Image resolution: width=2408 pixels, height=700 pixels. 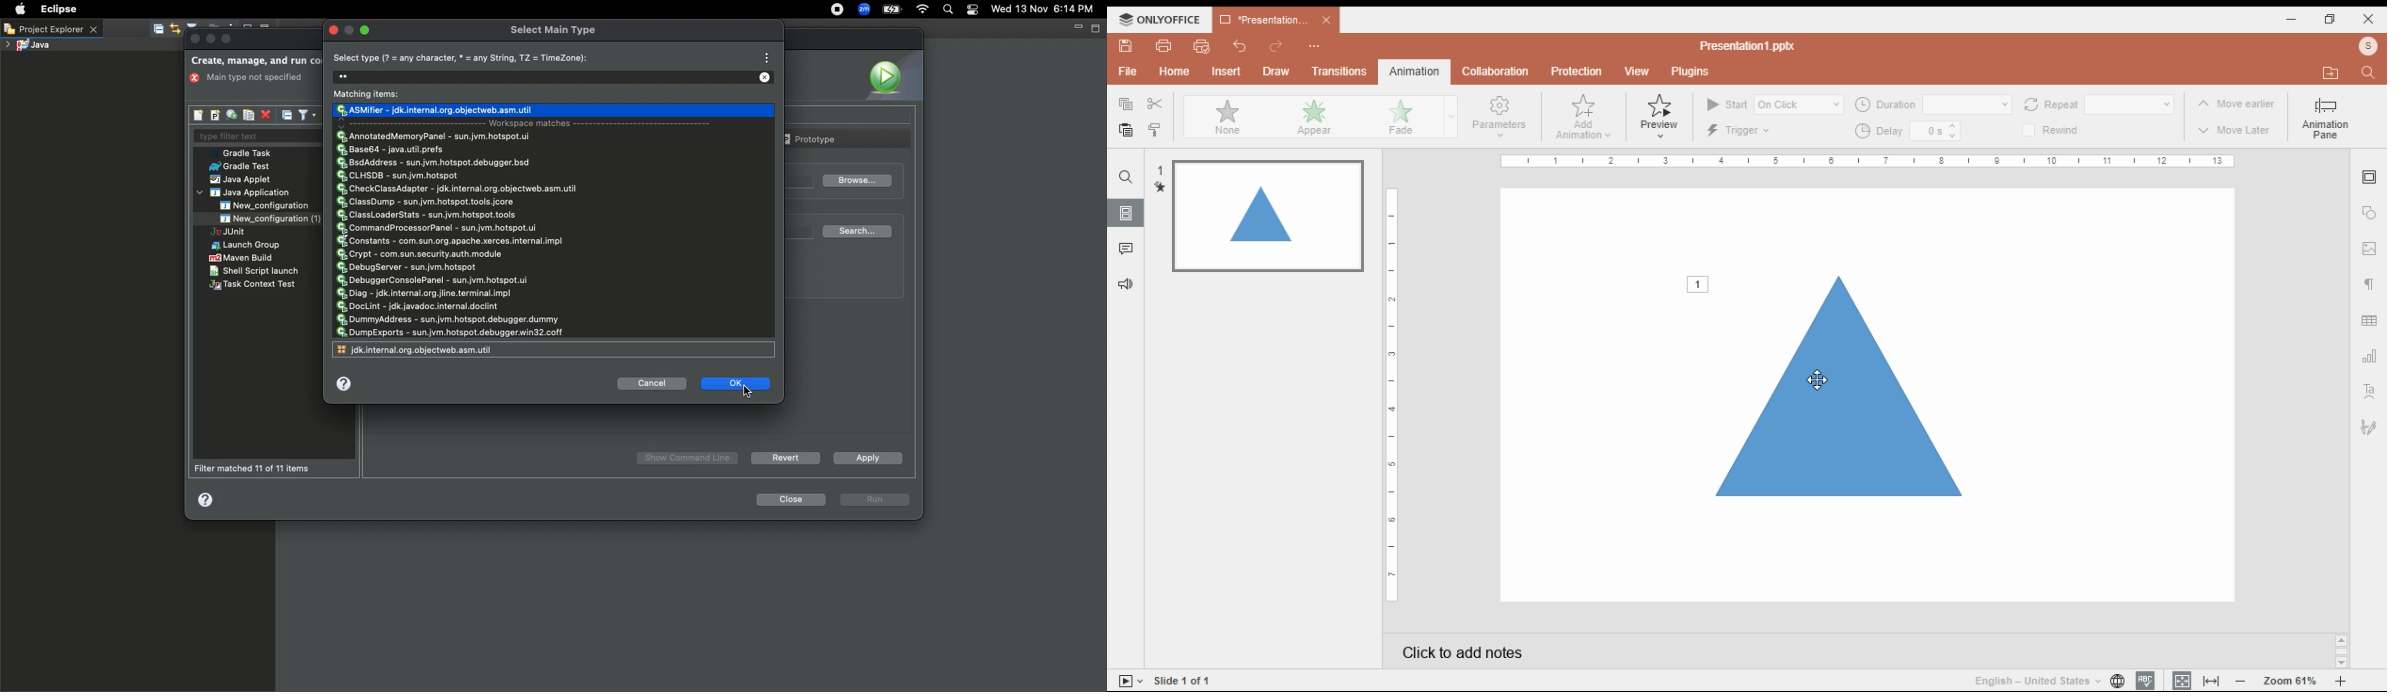 I want to click on shape  settings, so click(x=2368, y=214).